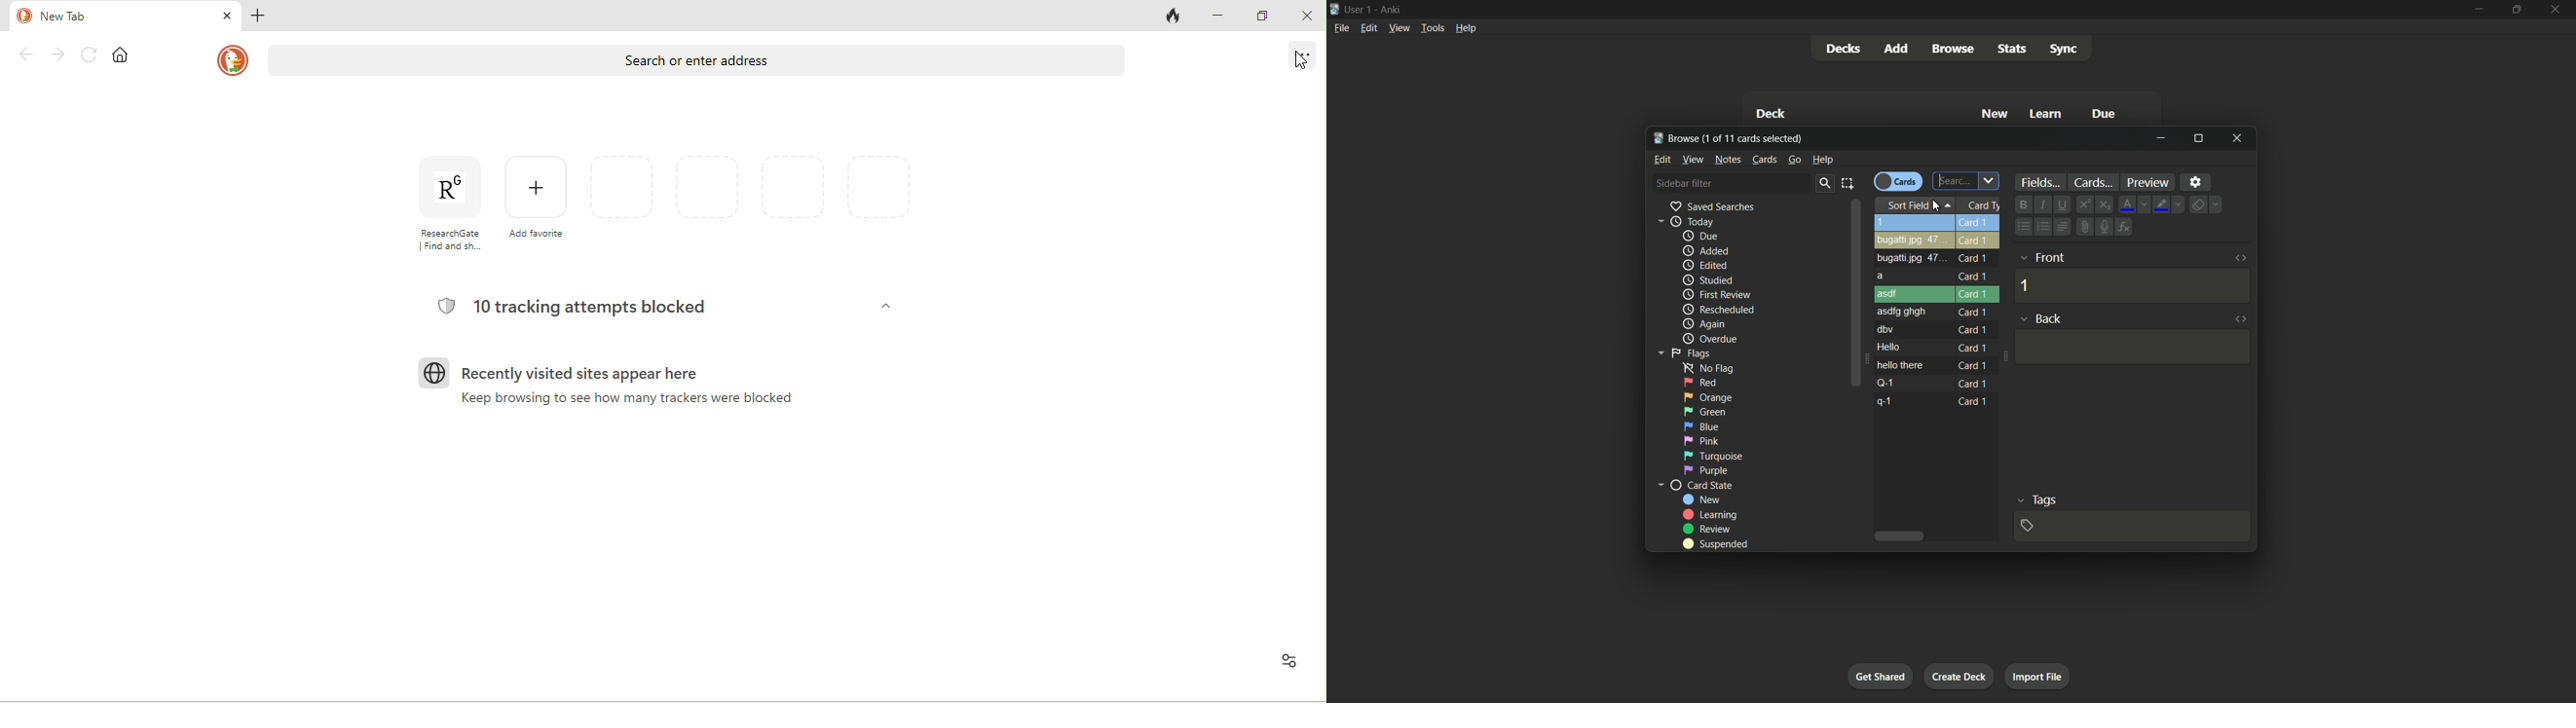 The height and width of the screenshot is (728, 2576). What do you see at coordinates (694, 60) in the screenshot?
I see `search or enter address` at bounding box center [694, 60].